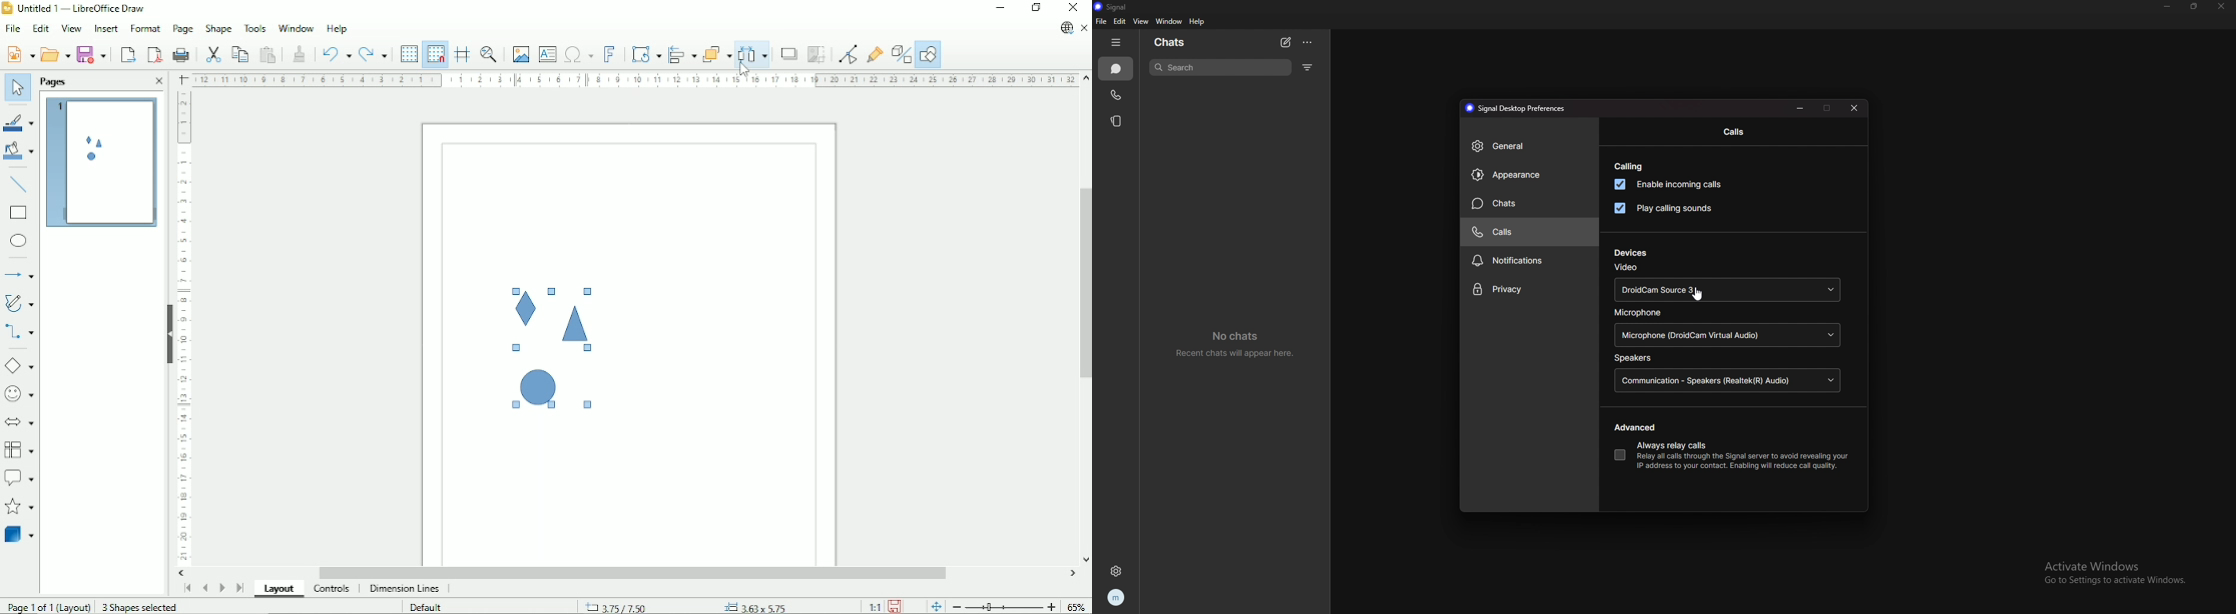 This screenshot has width=2240, height=616. Describe the element at coordinates (336, 52) in the screenshot. I see `Undo` at that location.